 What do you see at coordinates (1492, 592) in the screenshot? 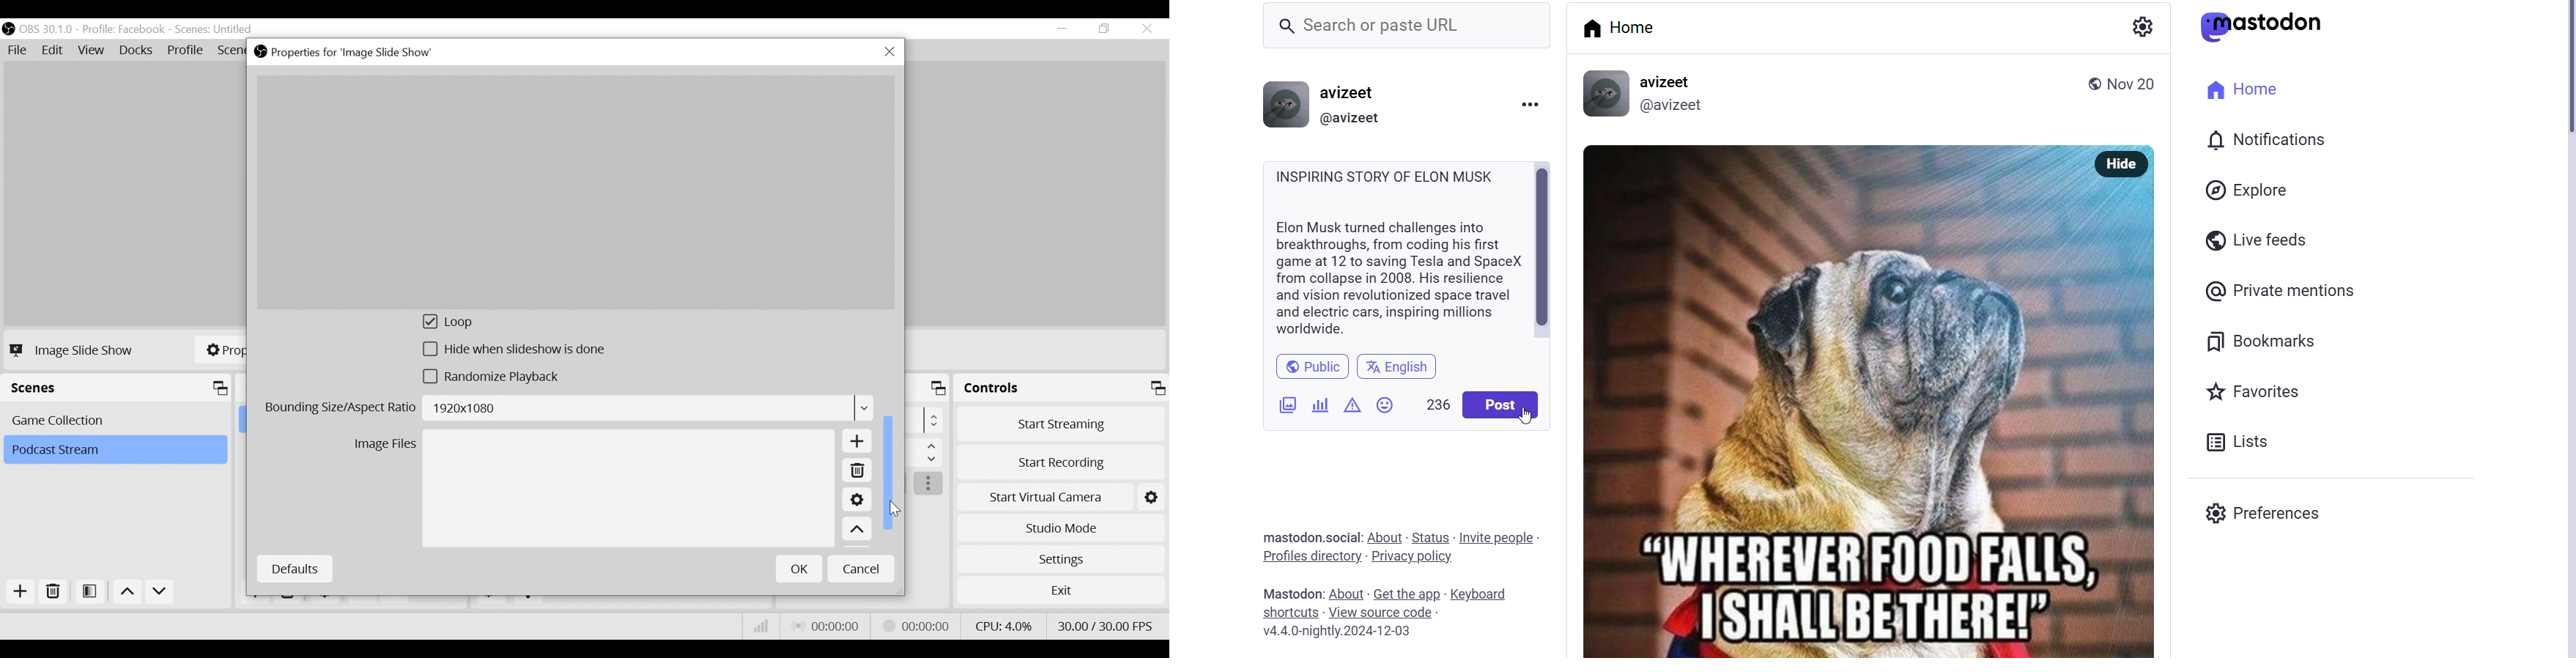
I see `Keyboard` at bounding box center [1492, 592].